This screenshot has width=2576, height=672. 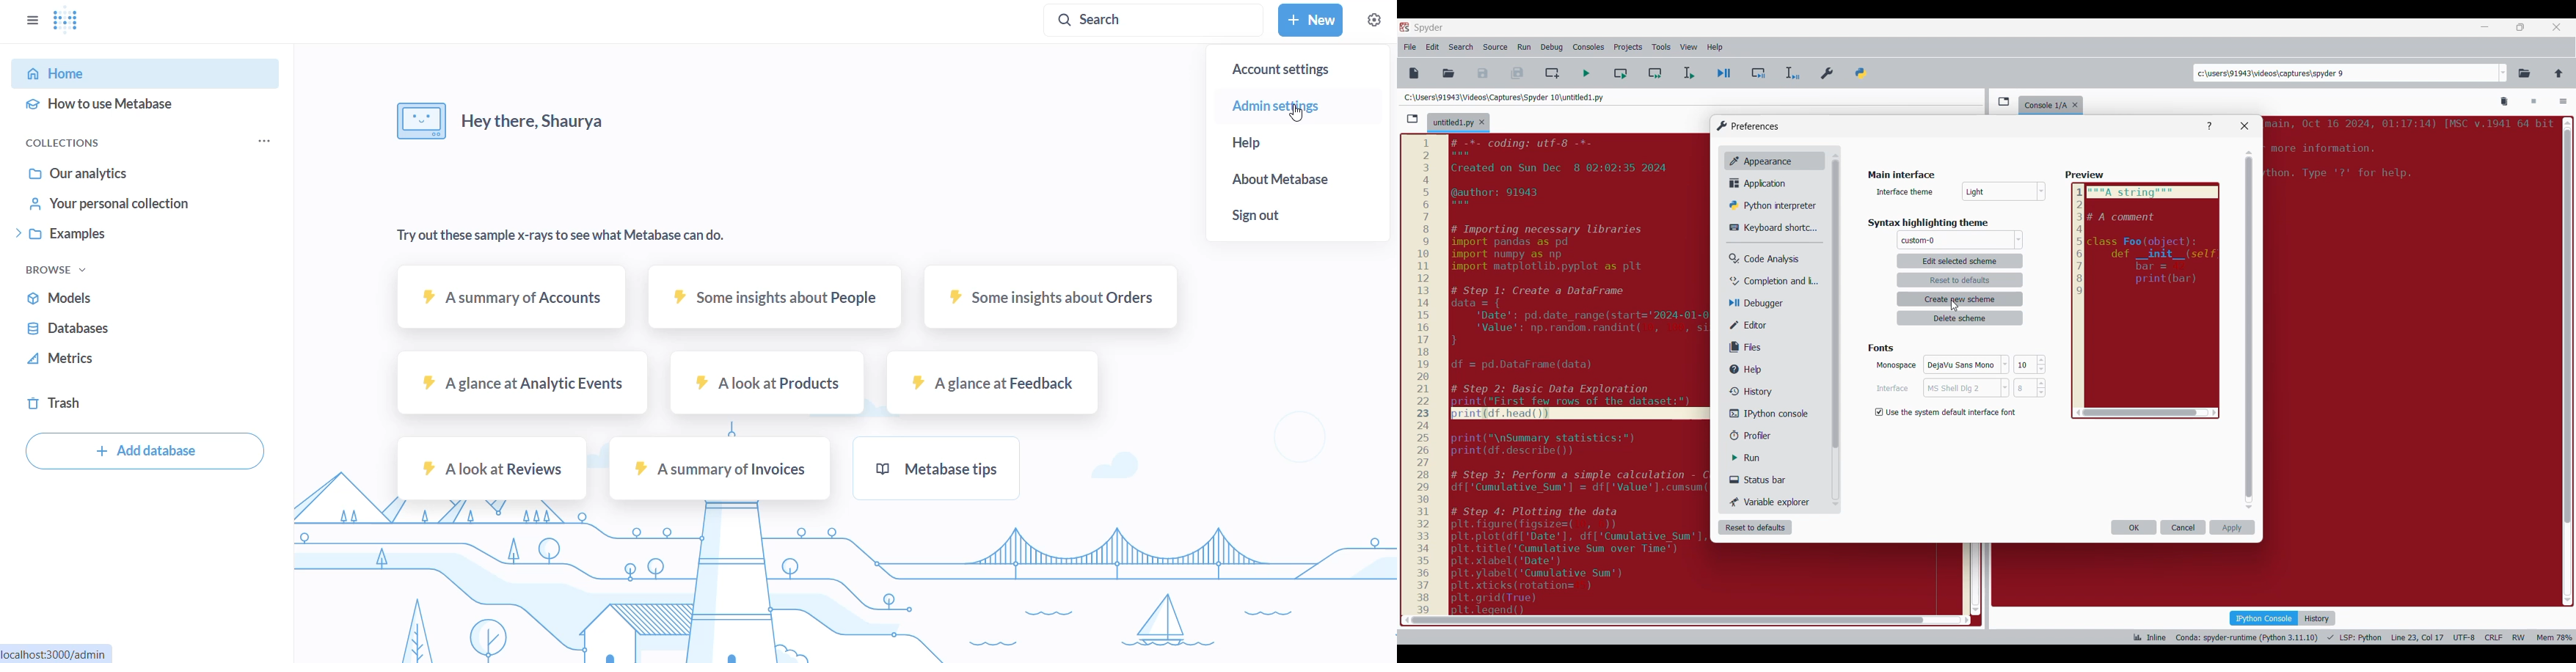 What do you see at coordinates (1589, 47) in the screenshot?
I see `Consoles menu` at bounding box center [1589, 47].